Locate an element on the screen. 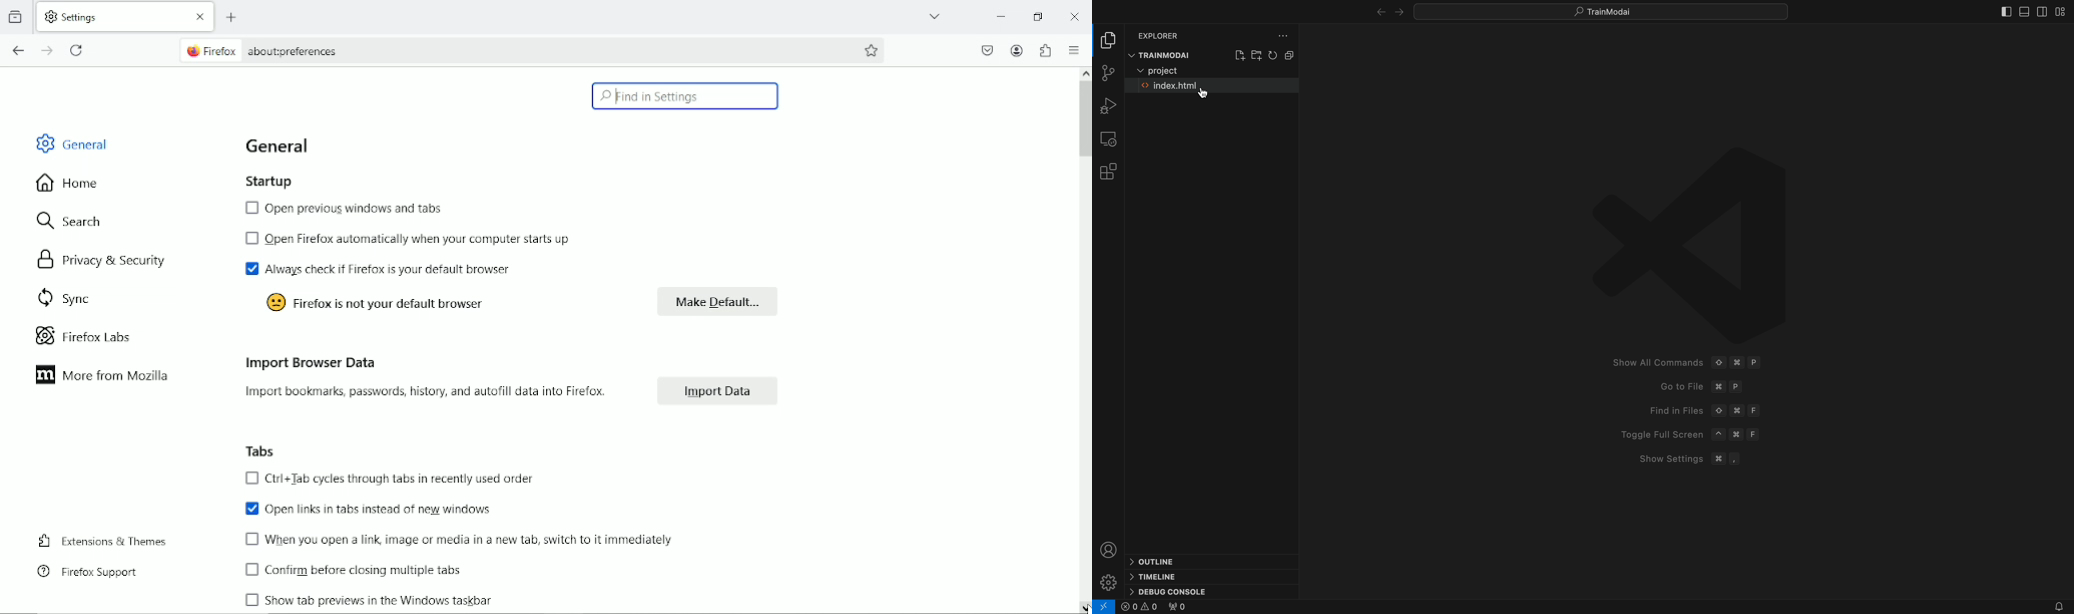 The height and width of the screenshot is (616, 2100). add tab is located at coordinates (238, 14).